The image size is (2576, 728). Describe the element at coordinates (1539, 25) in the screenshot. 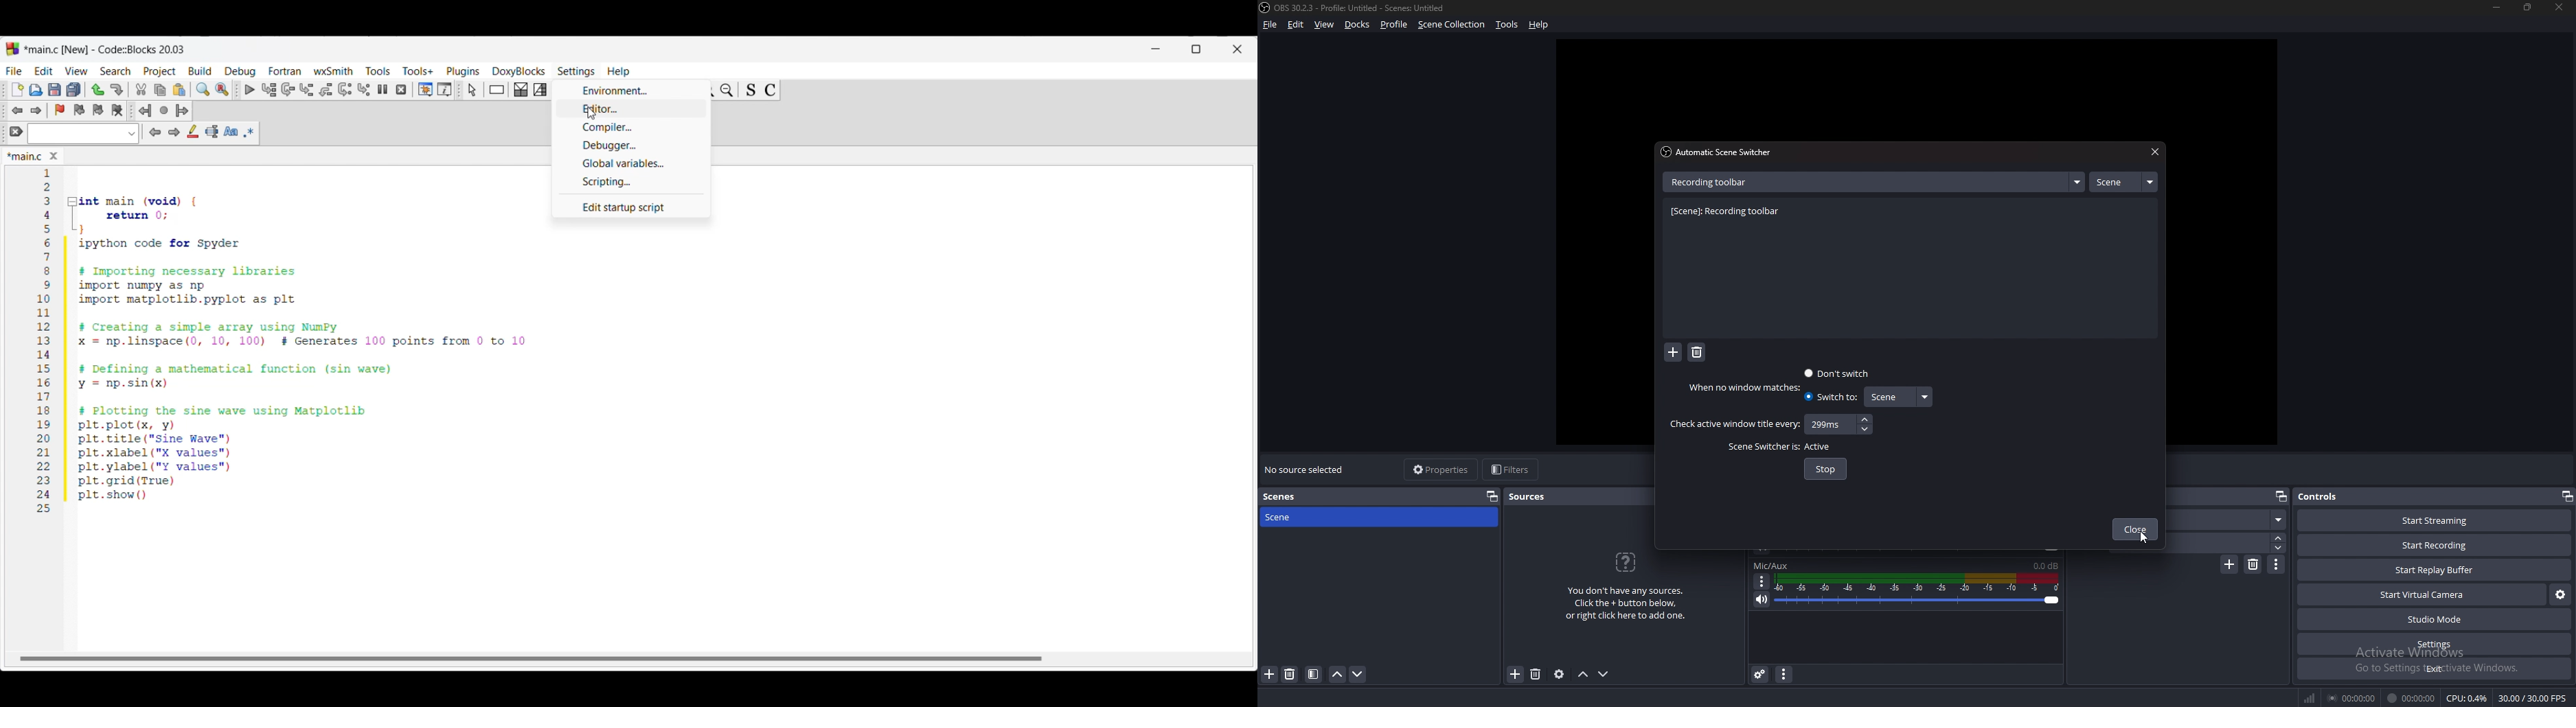

I see `help` at that location.